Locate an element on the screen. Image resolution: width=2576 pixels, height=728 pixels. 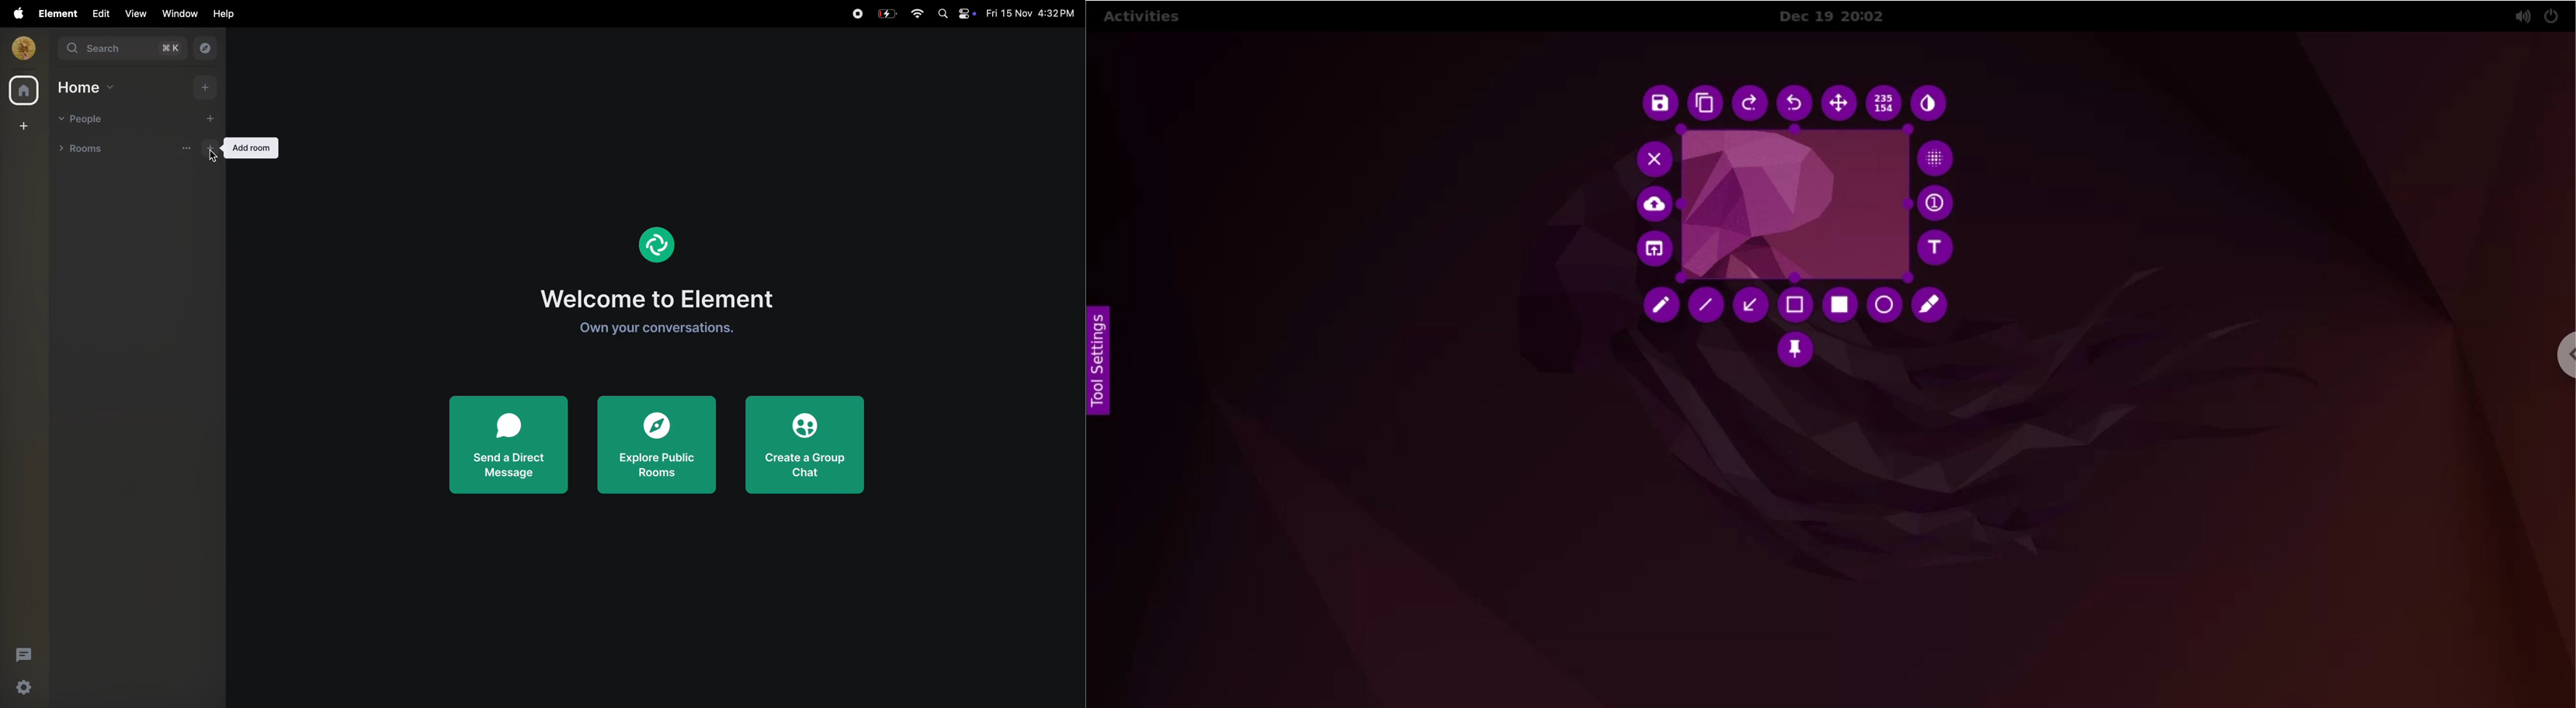
home is located at coordinates (21, 90).